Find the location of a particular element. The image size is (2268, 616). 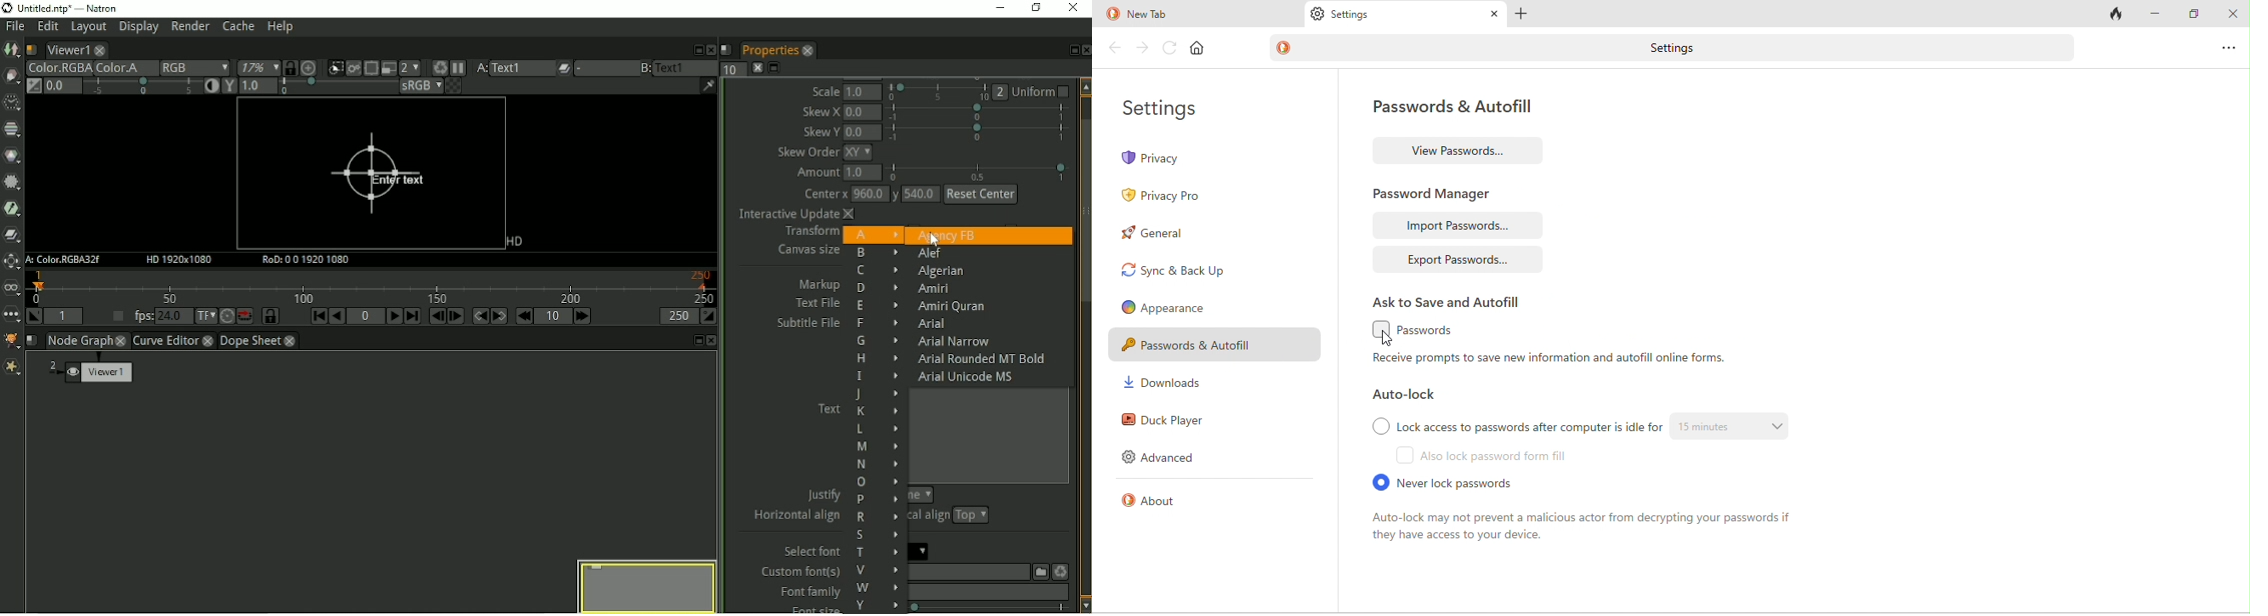

R is located at coordinates (878, 517).